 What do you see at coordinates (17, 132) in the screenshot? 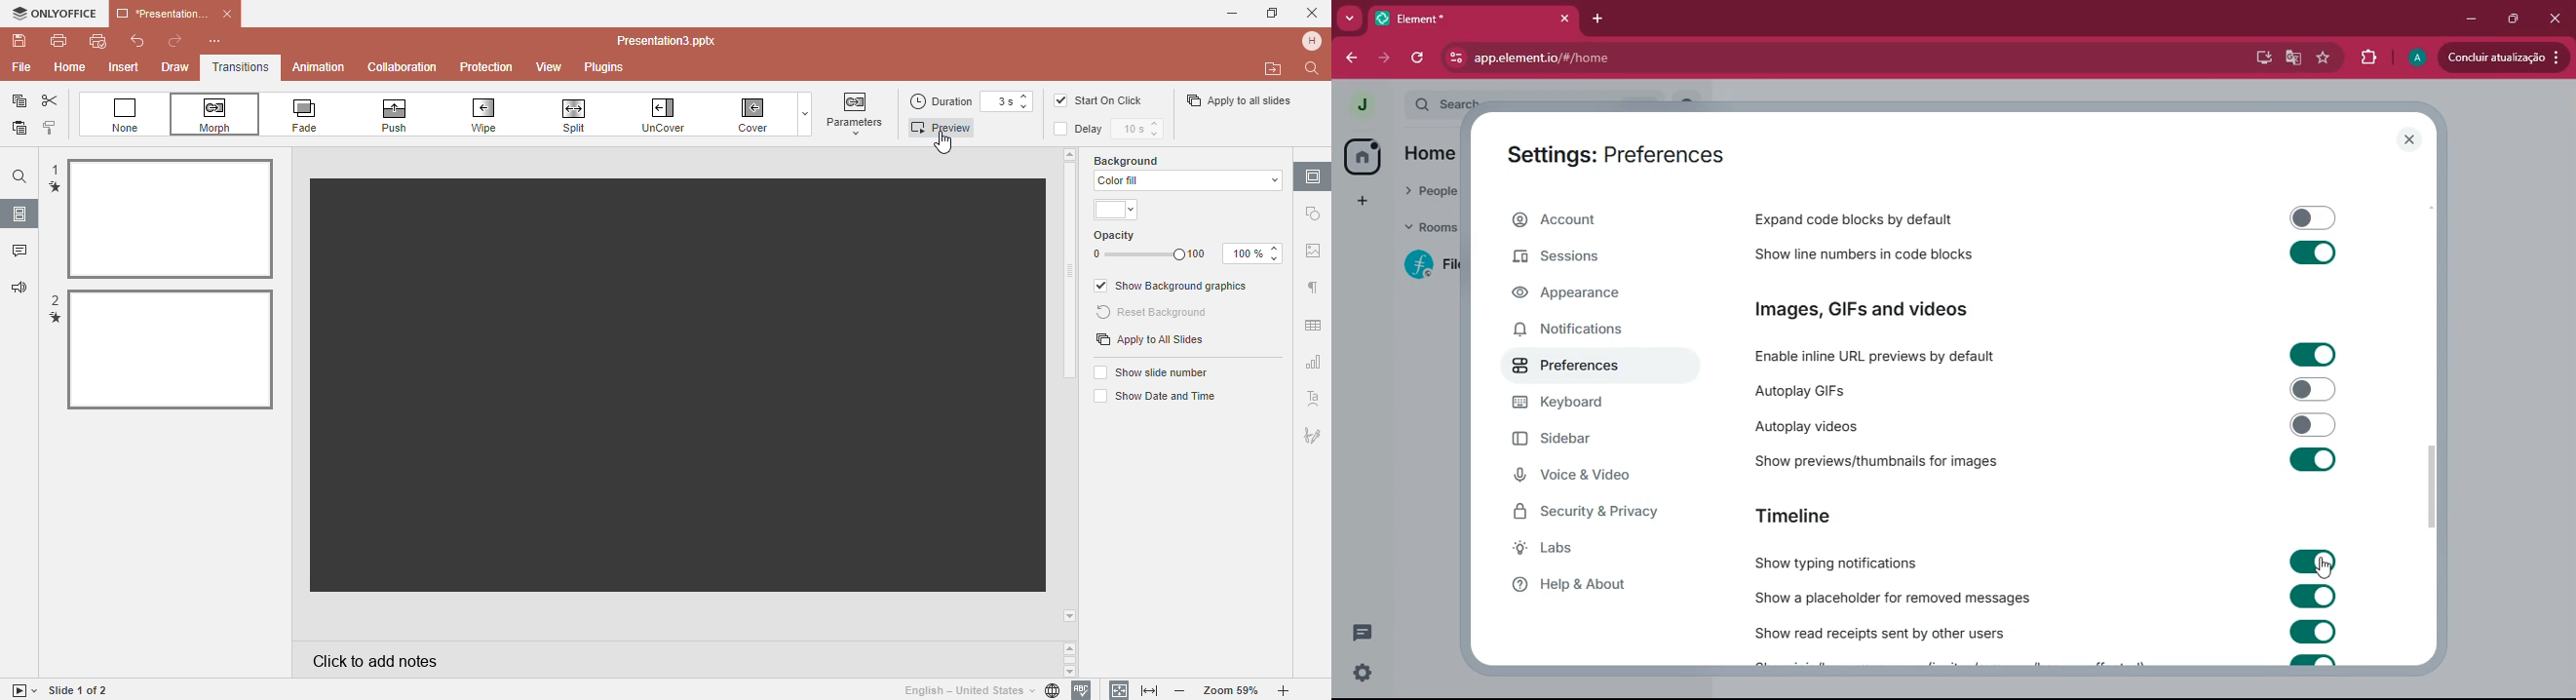
I see `Paste` at bounding box center [17, 132].